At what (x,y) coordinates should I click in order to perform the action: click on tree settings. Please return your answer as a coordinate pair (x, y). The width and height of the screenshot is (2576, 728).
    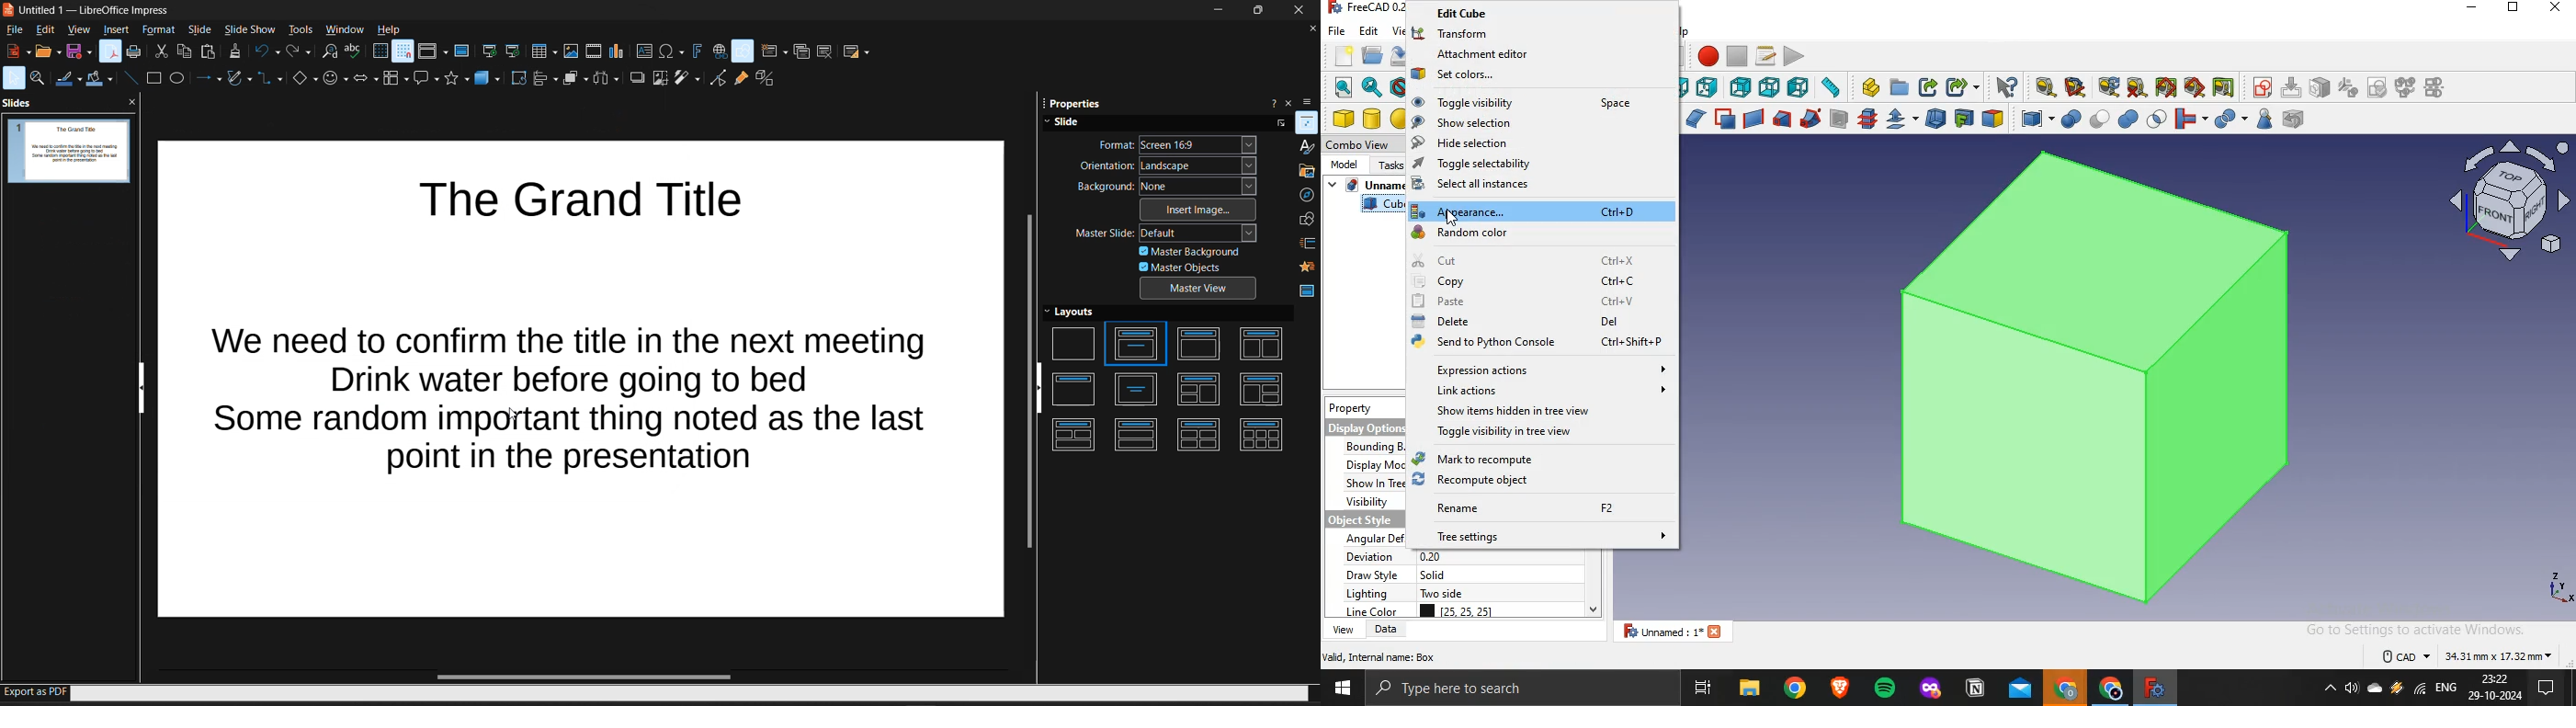
    Looking at the image, I should click on (1543, 534).